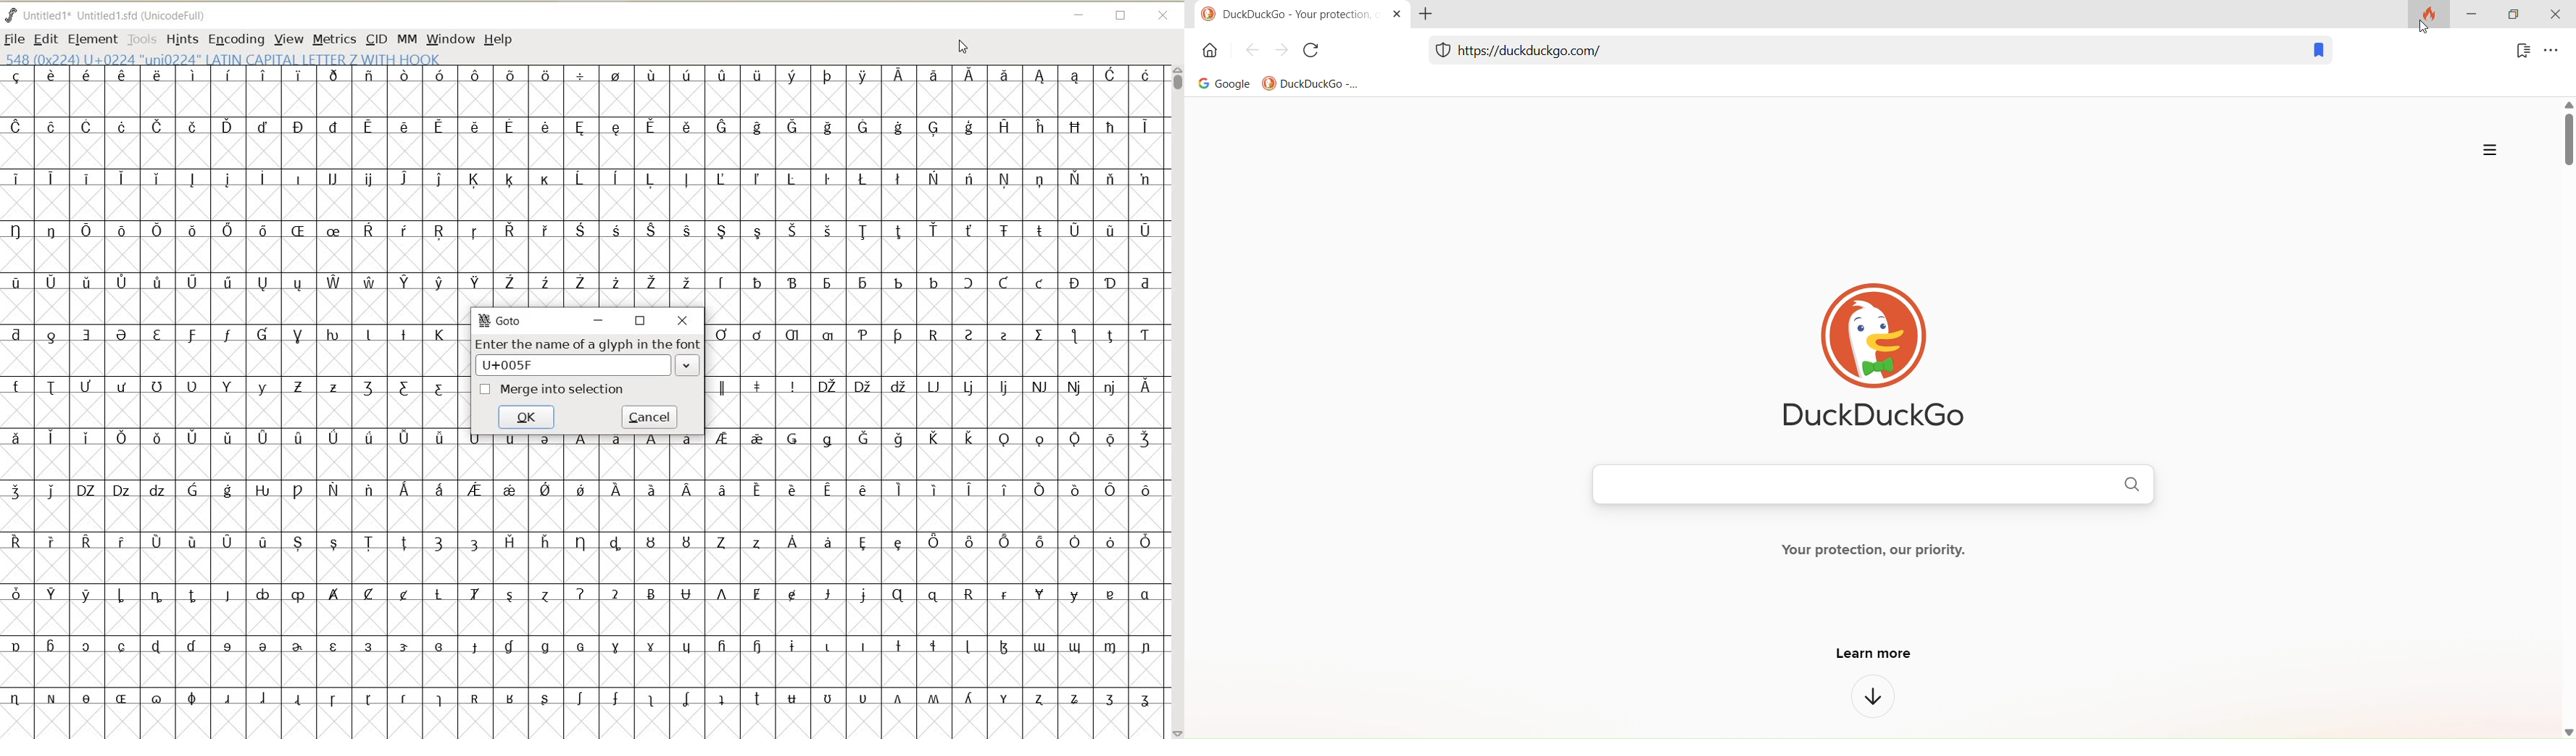  Describe the element at coordinates (1253, 51) in the screenshot. I see `back` at that location.